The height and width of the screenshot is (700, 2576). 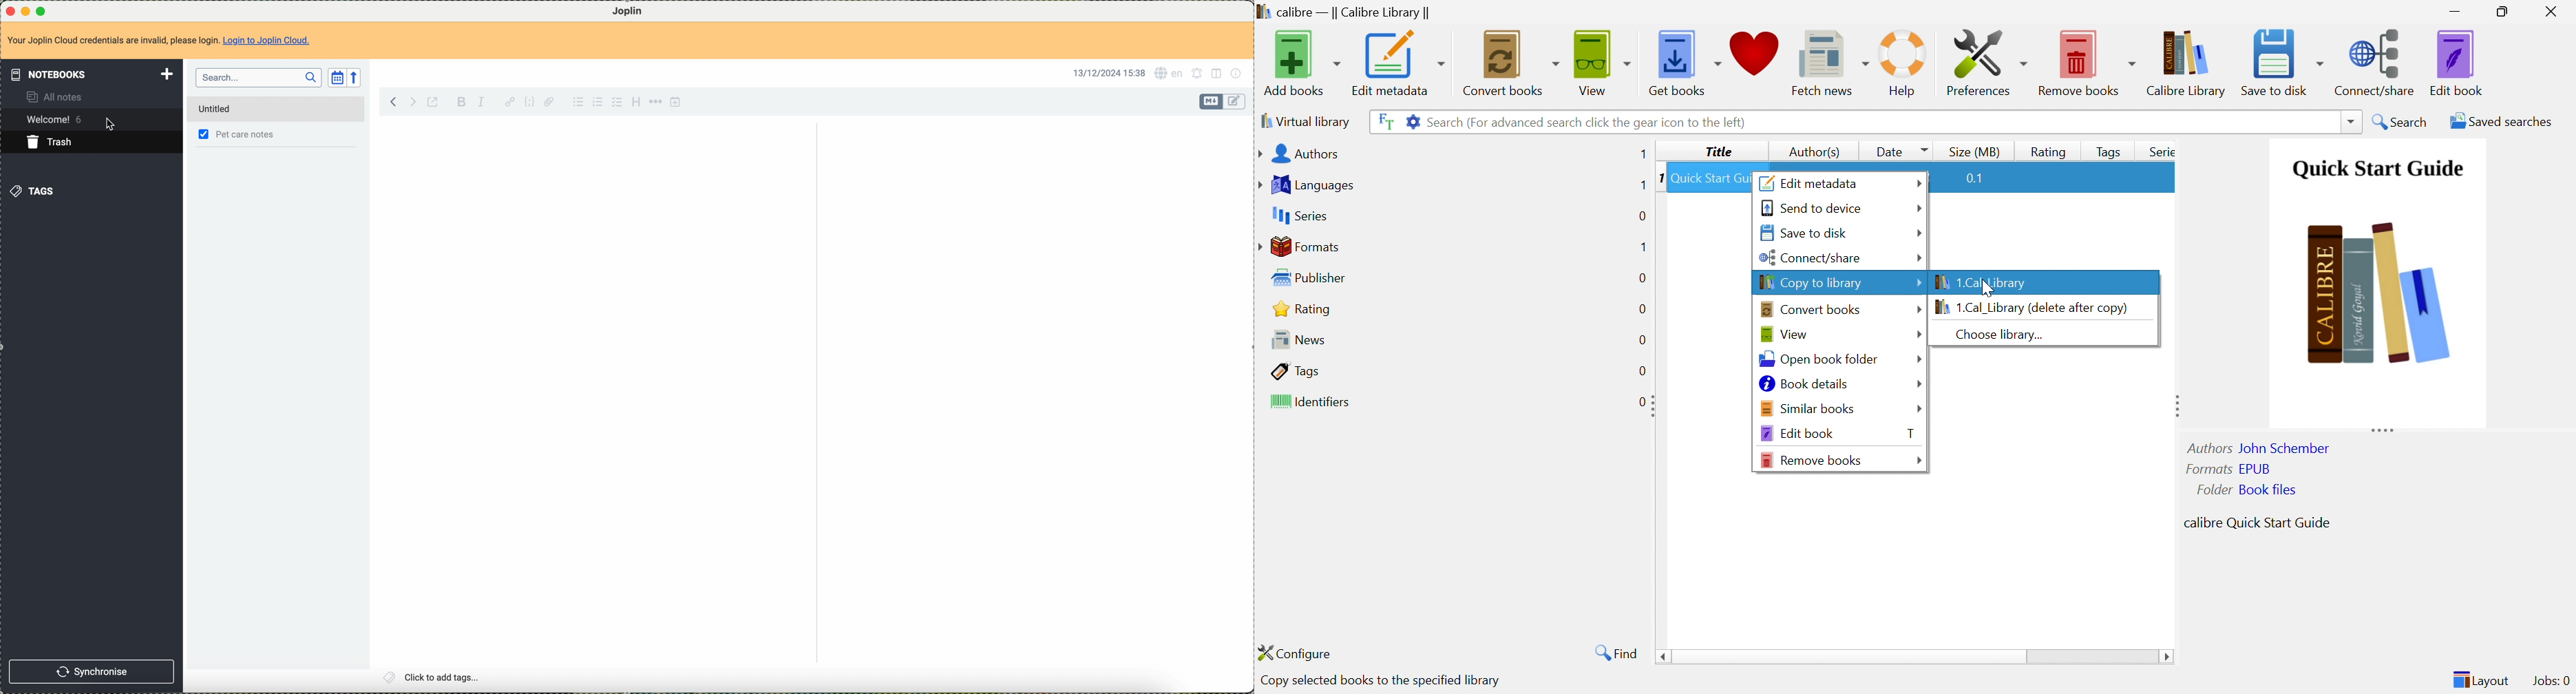 What do you see at coordinates (1827, 60) in the screenshot?
I see `Fetch news` at bounding box center [1827, 60].